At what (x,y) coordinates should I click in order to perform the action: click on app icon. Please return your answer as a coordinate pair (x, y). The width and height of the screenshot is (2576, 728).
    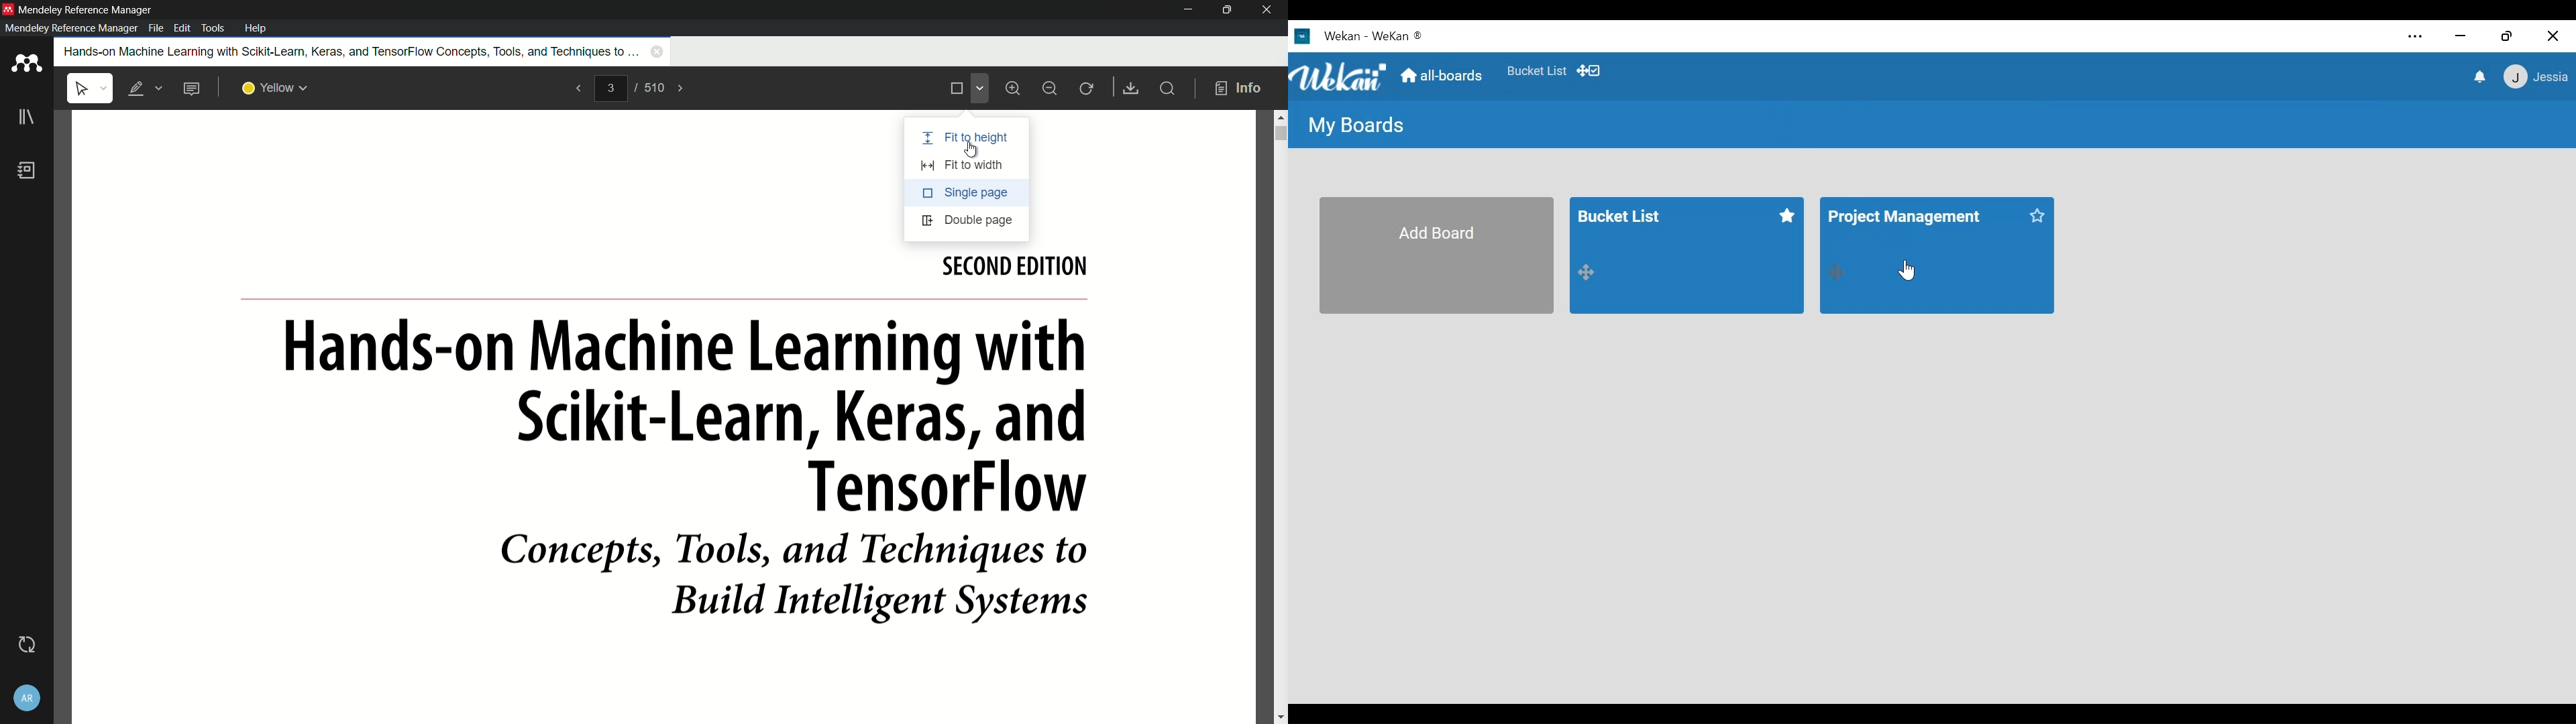
    Looking at the image, I should click on (8, 9).